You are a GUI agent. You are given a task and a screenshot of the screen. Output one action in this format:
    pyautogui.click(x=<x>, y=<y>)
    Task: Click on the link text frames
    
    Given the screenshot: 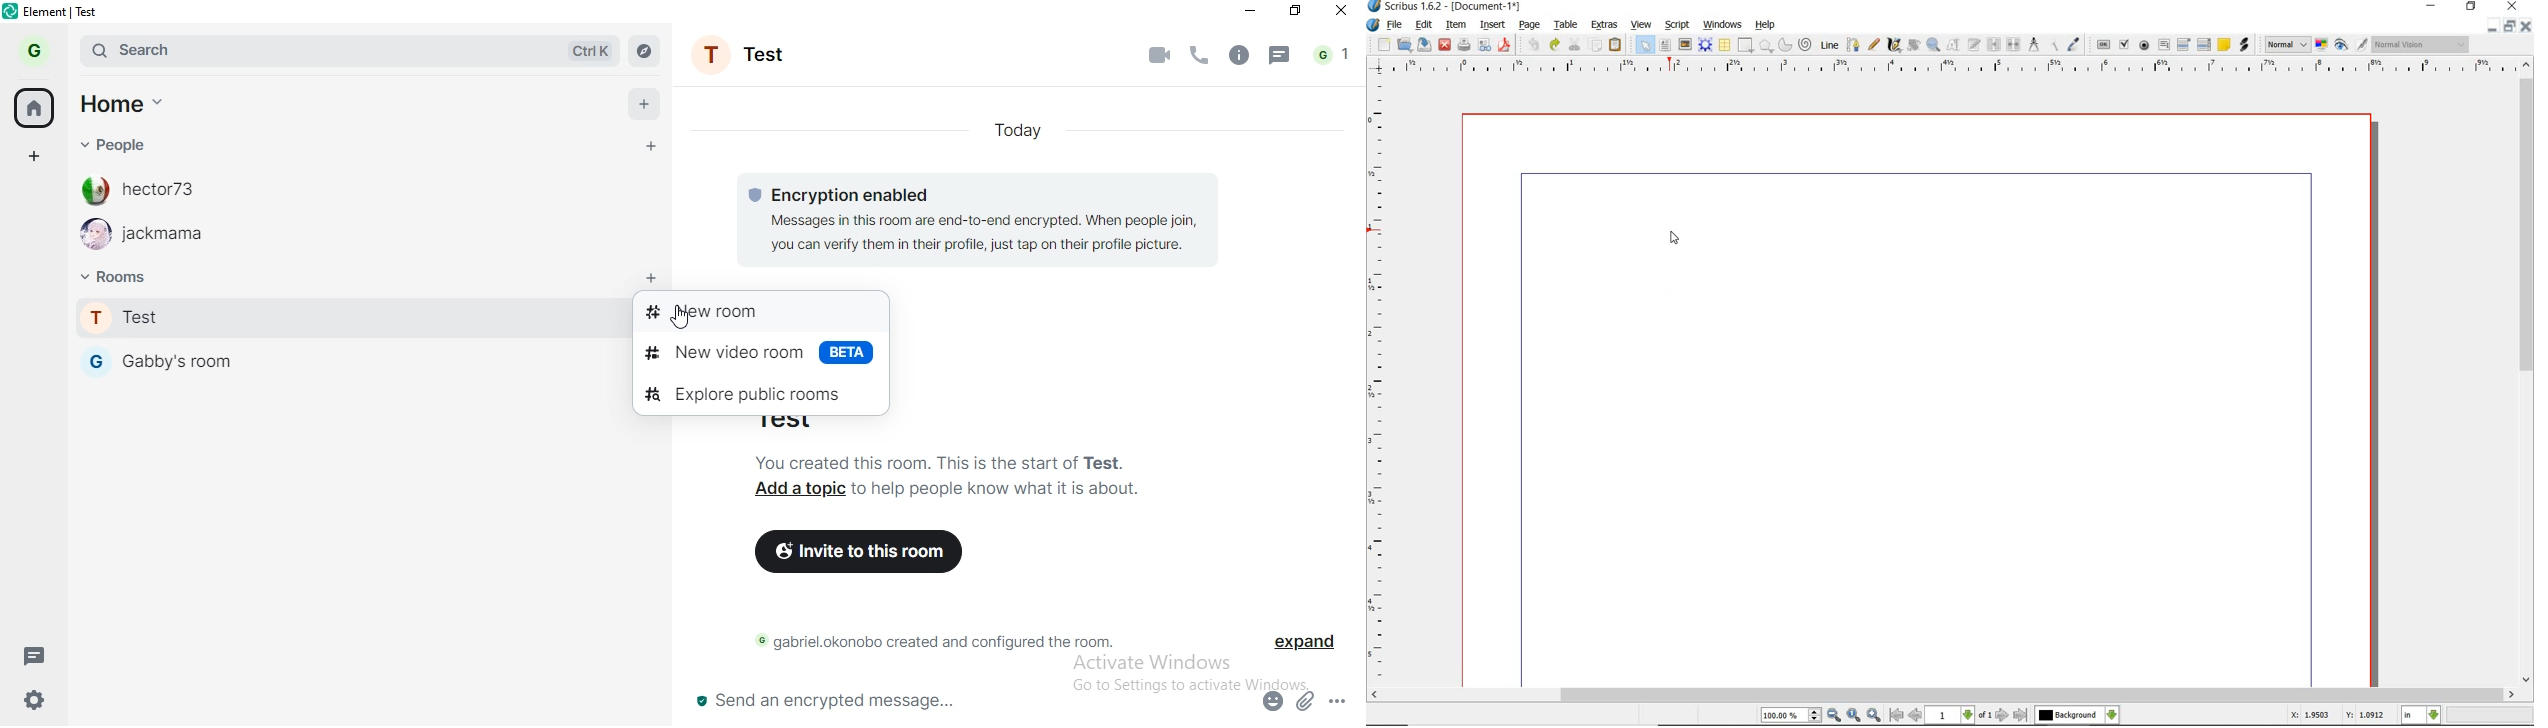 What is the action you would take?
    pyautogui.click(x=1995, y=45)
    